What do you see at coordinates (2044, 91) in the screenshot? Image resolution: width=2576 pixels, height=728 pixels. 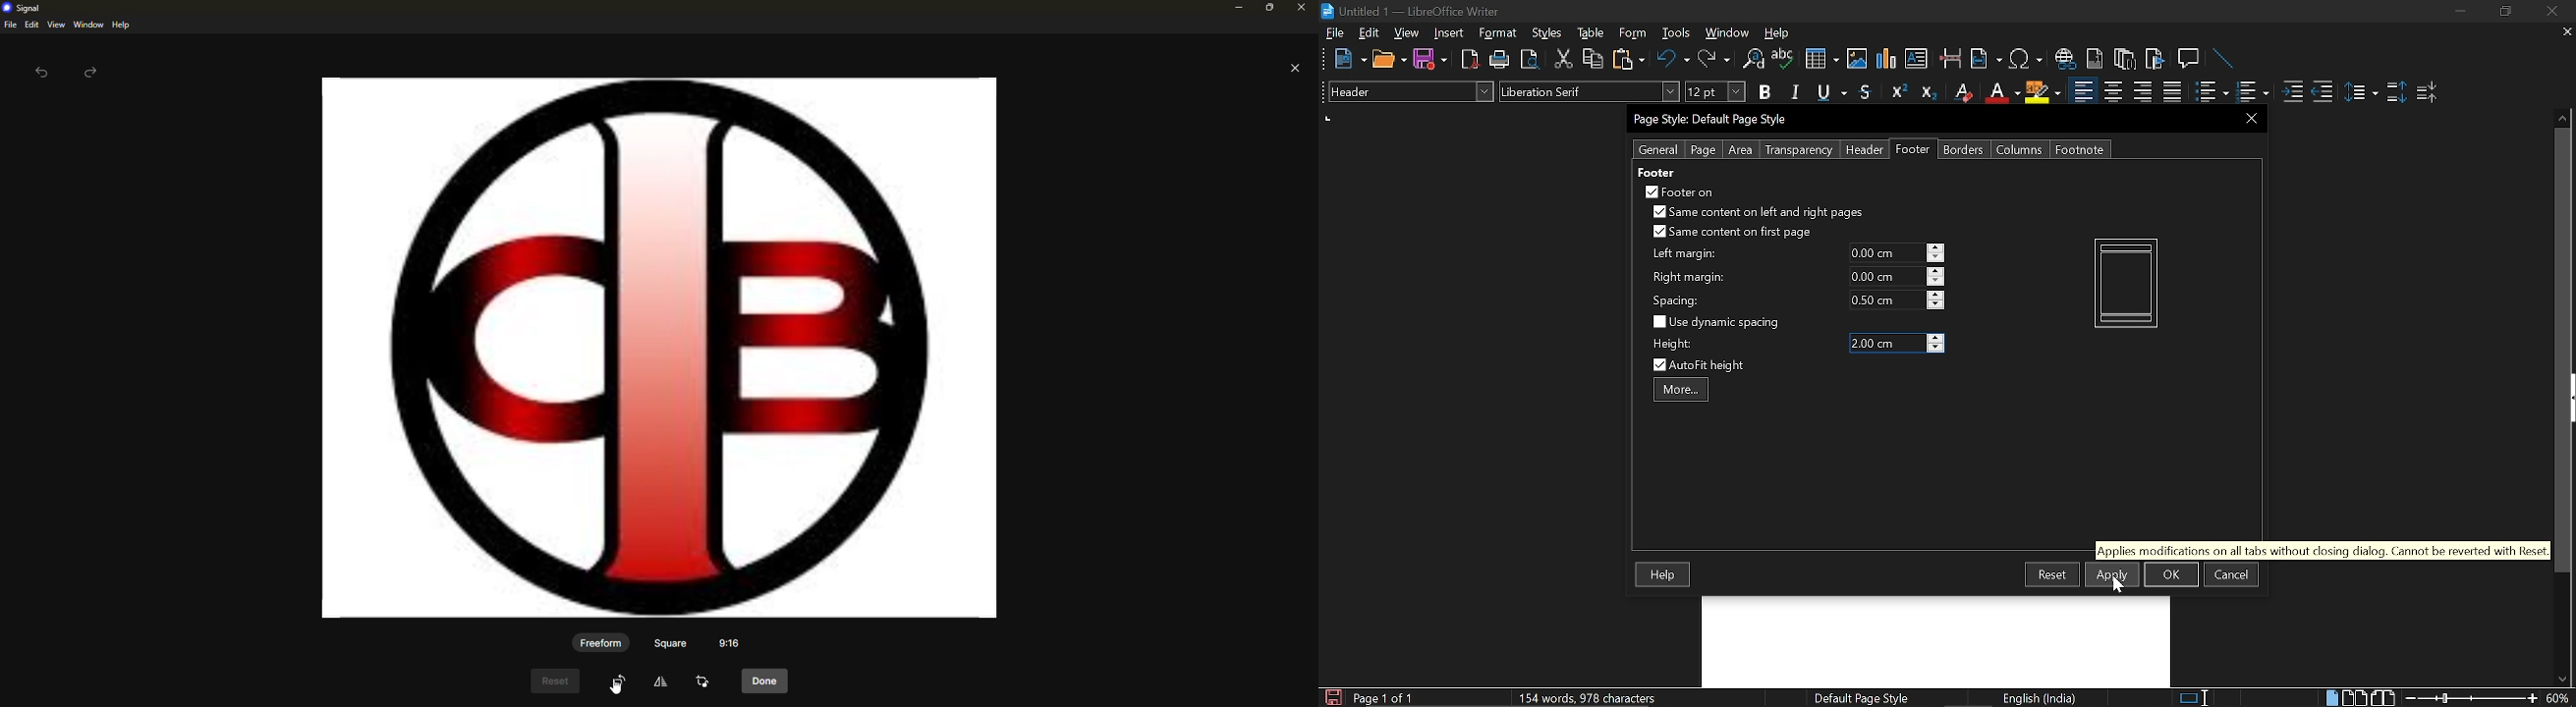 I see `Highlight` at bounding box center [2044, 91].